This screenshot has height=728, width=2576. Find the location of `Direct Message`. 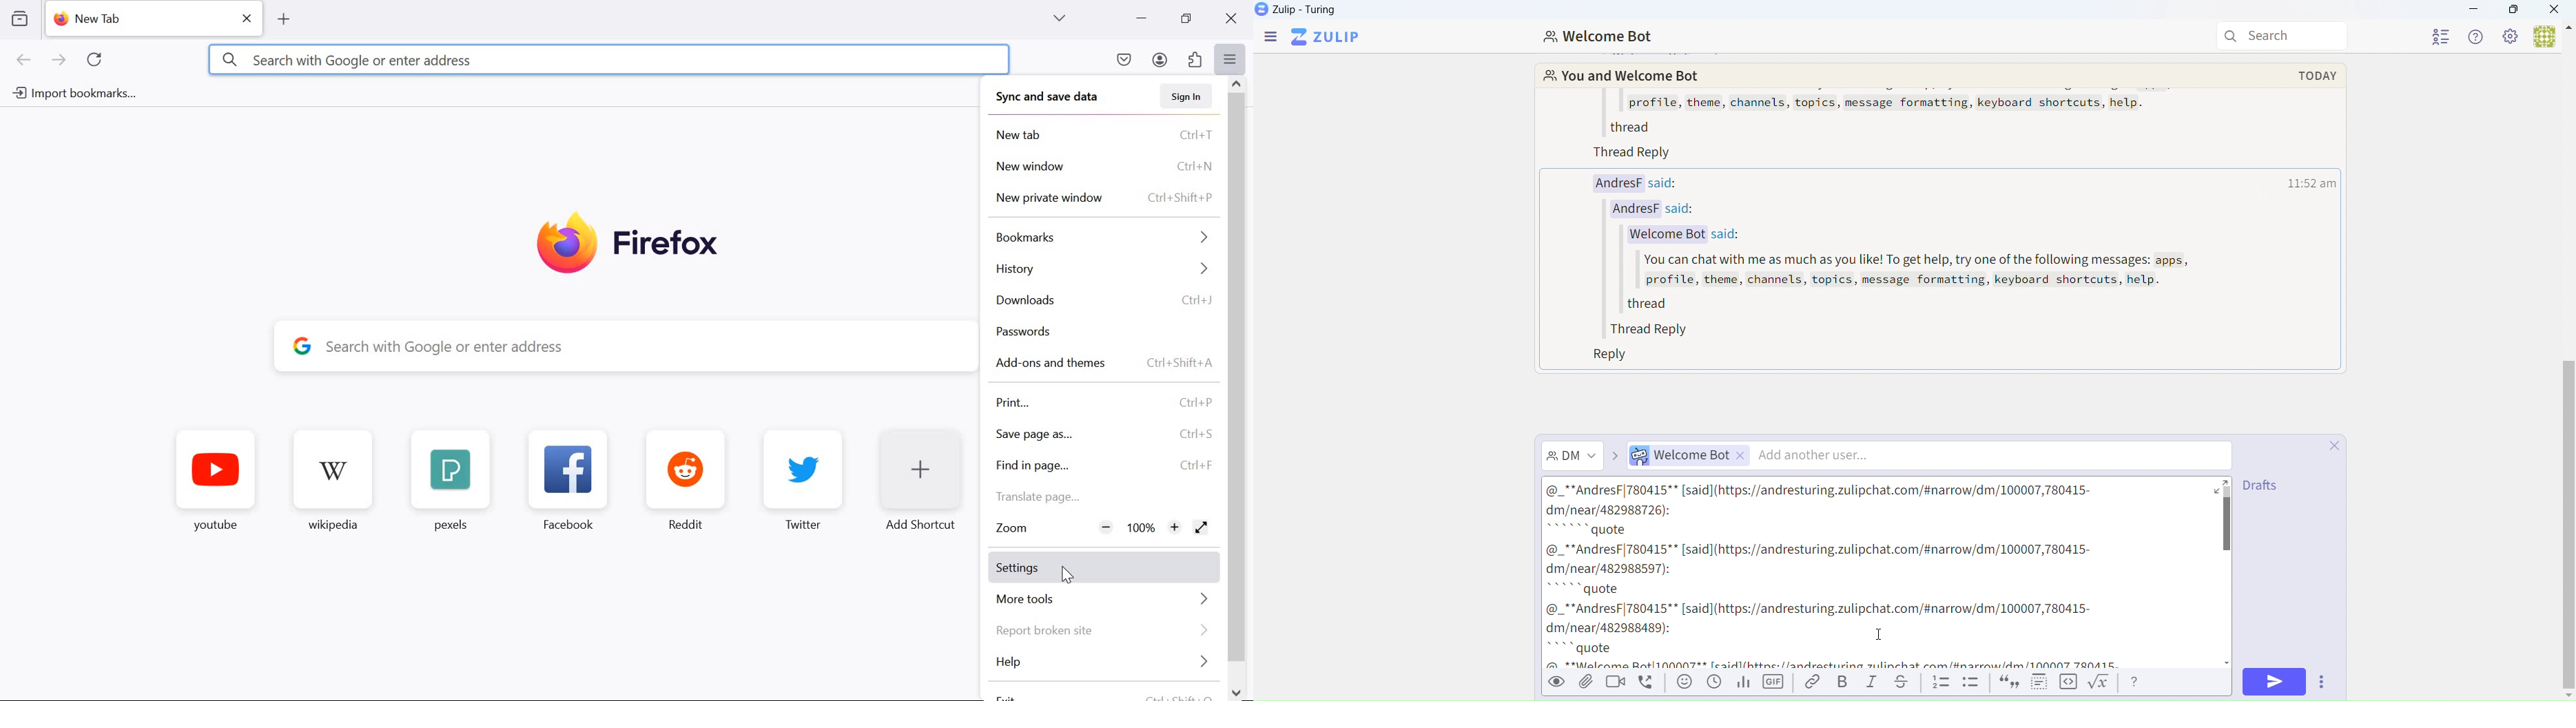

Direct Message is located at coordinates (1576, 454).